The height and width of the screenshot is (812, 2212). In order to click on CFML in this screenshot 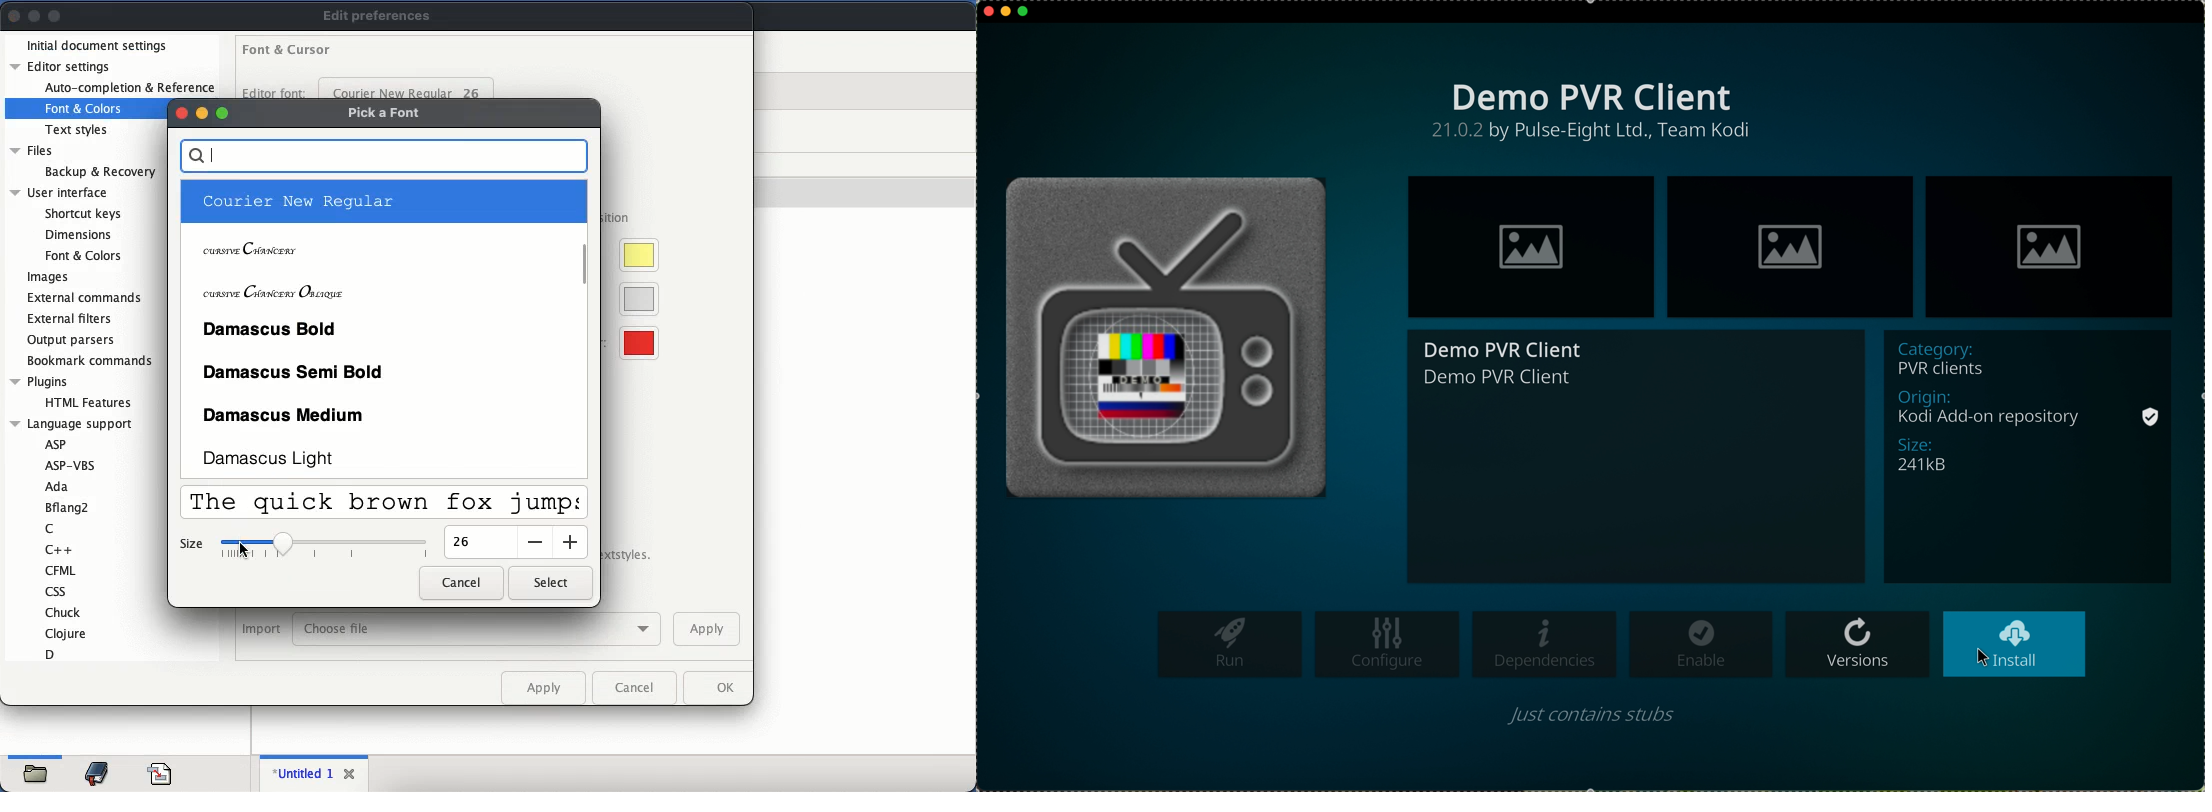, I will do `click(60, 569)`.